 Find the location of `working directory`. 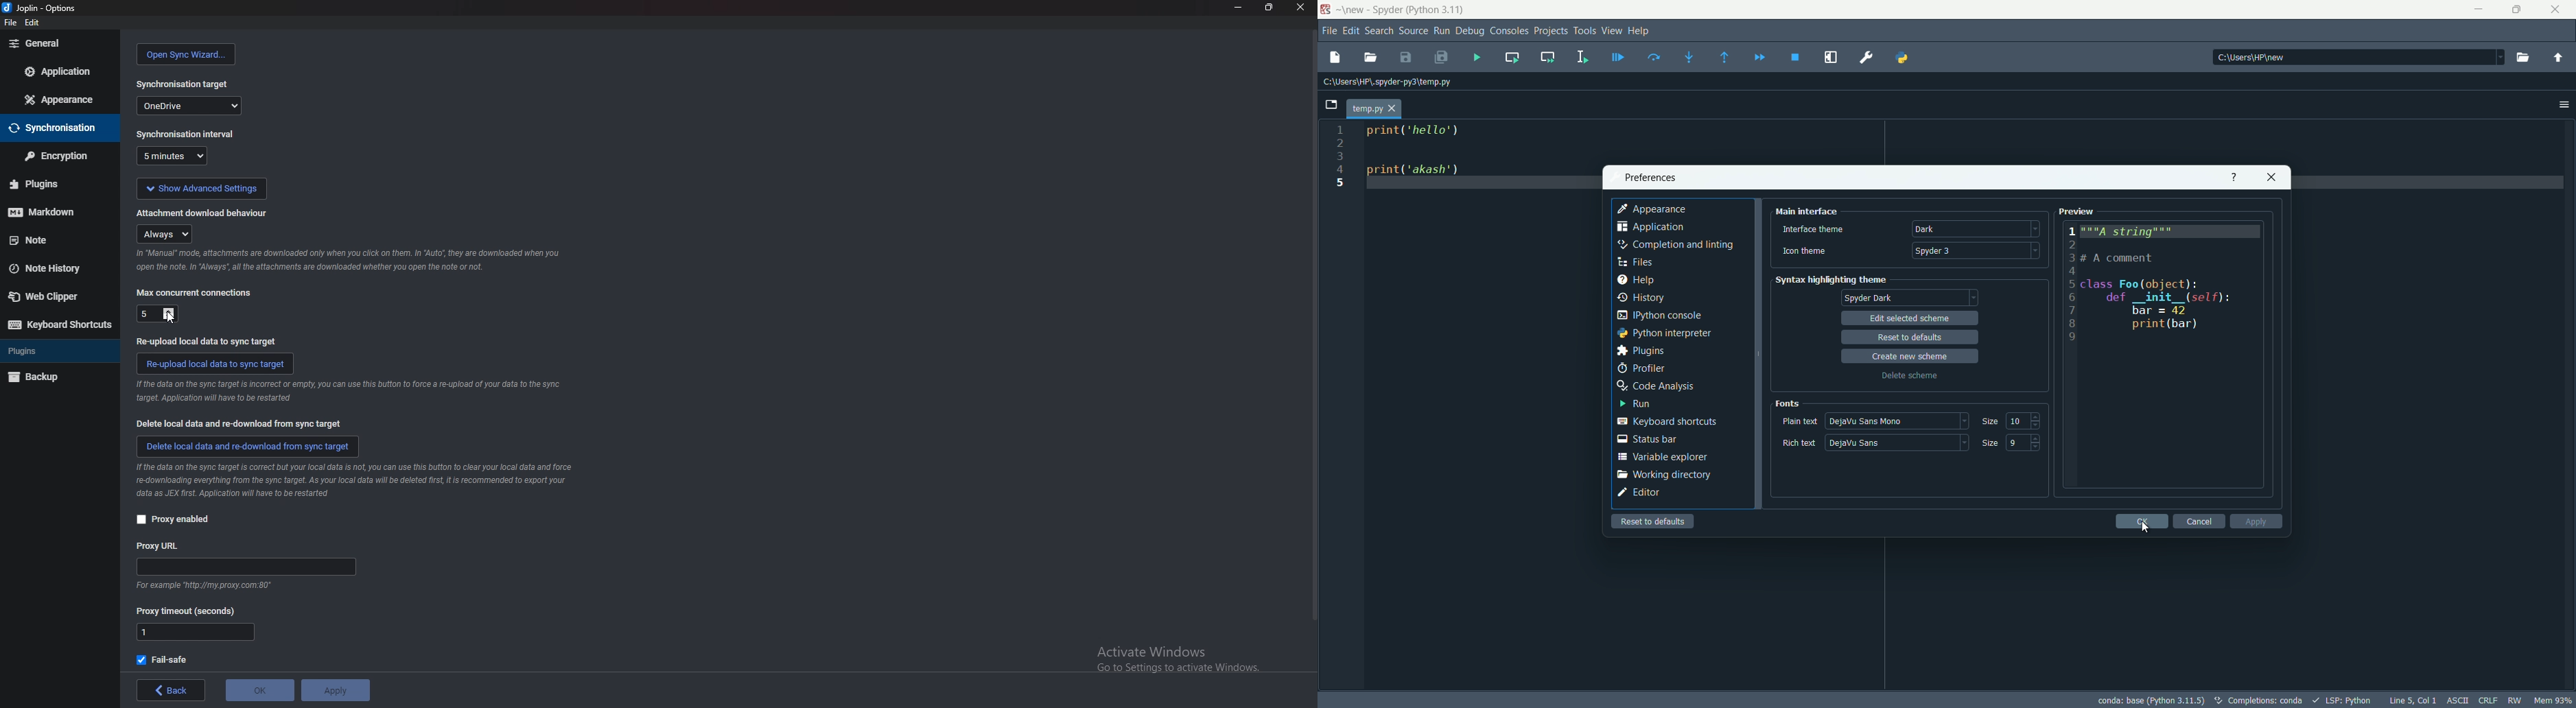

working directory is located at coordinates (1664, 474).